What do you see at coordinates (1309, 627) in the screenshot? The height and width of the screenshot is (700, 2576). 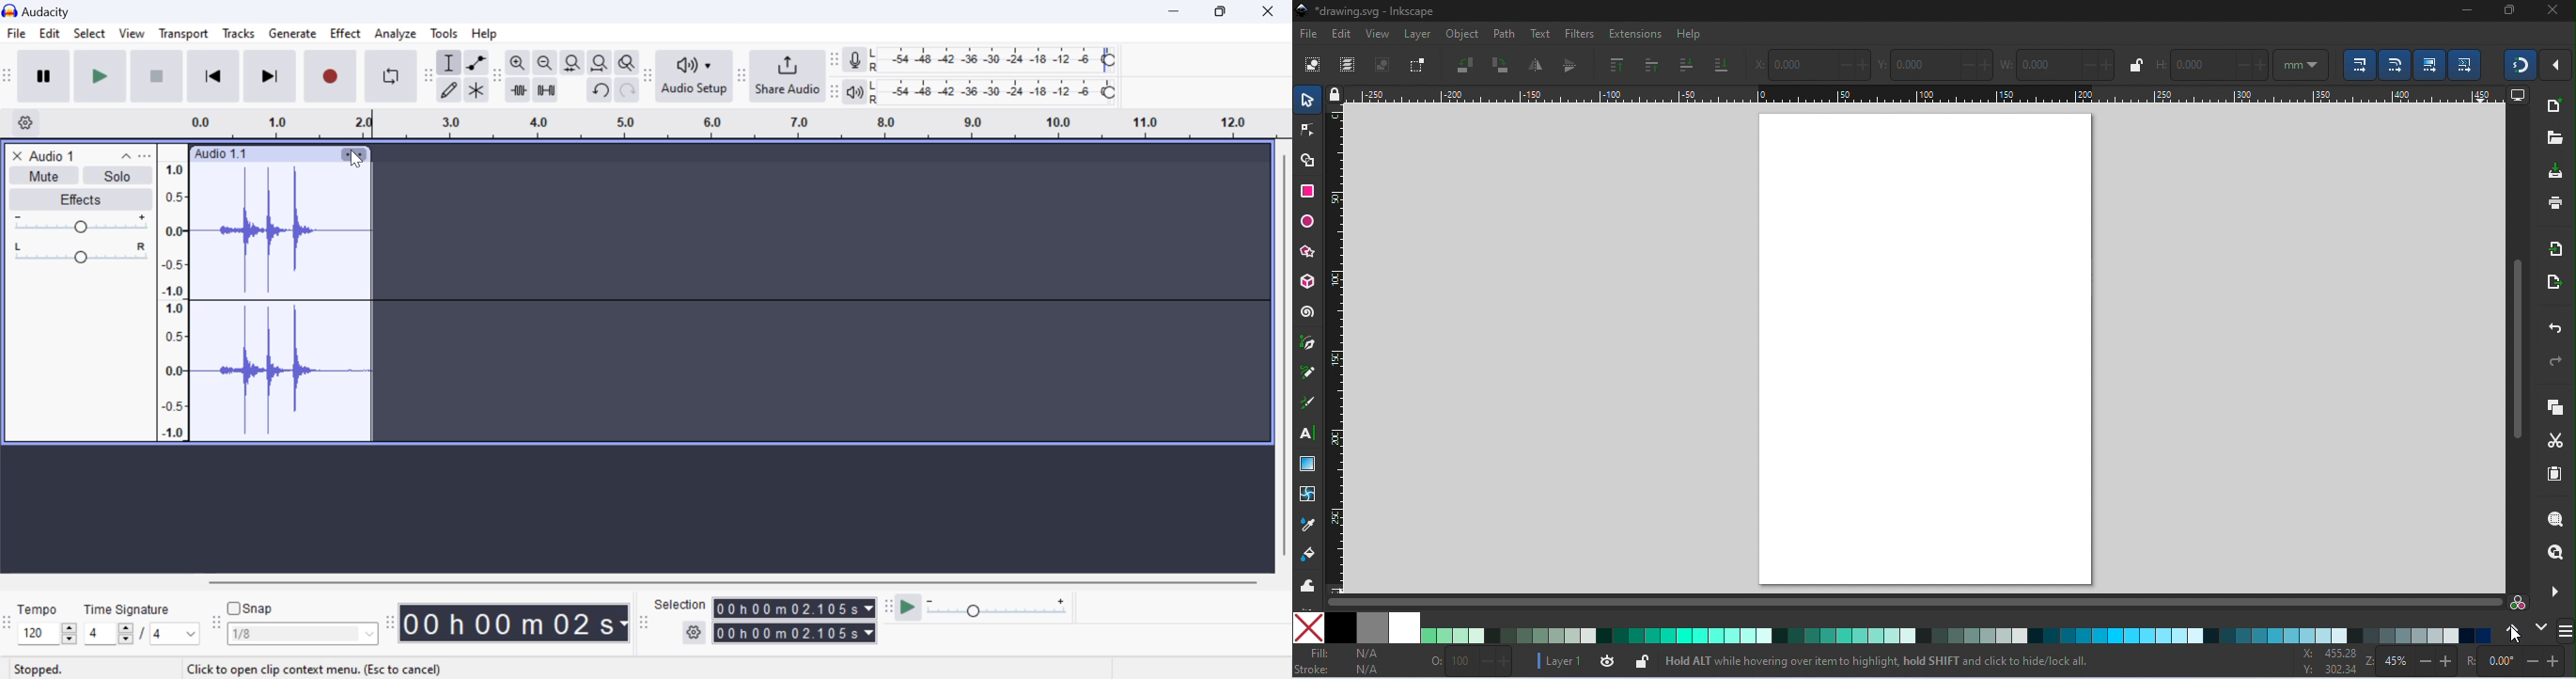 I see `none` at bounding box center [1309, 627].